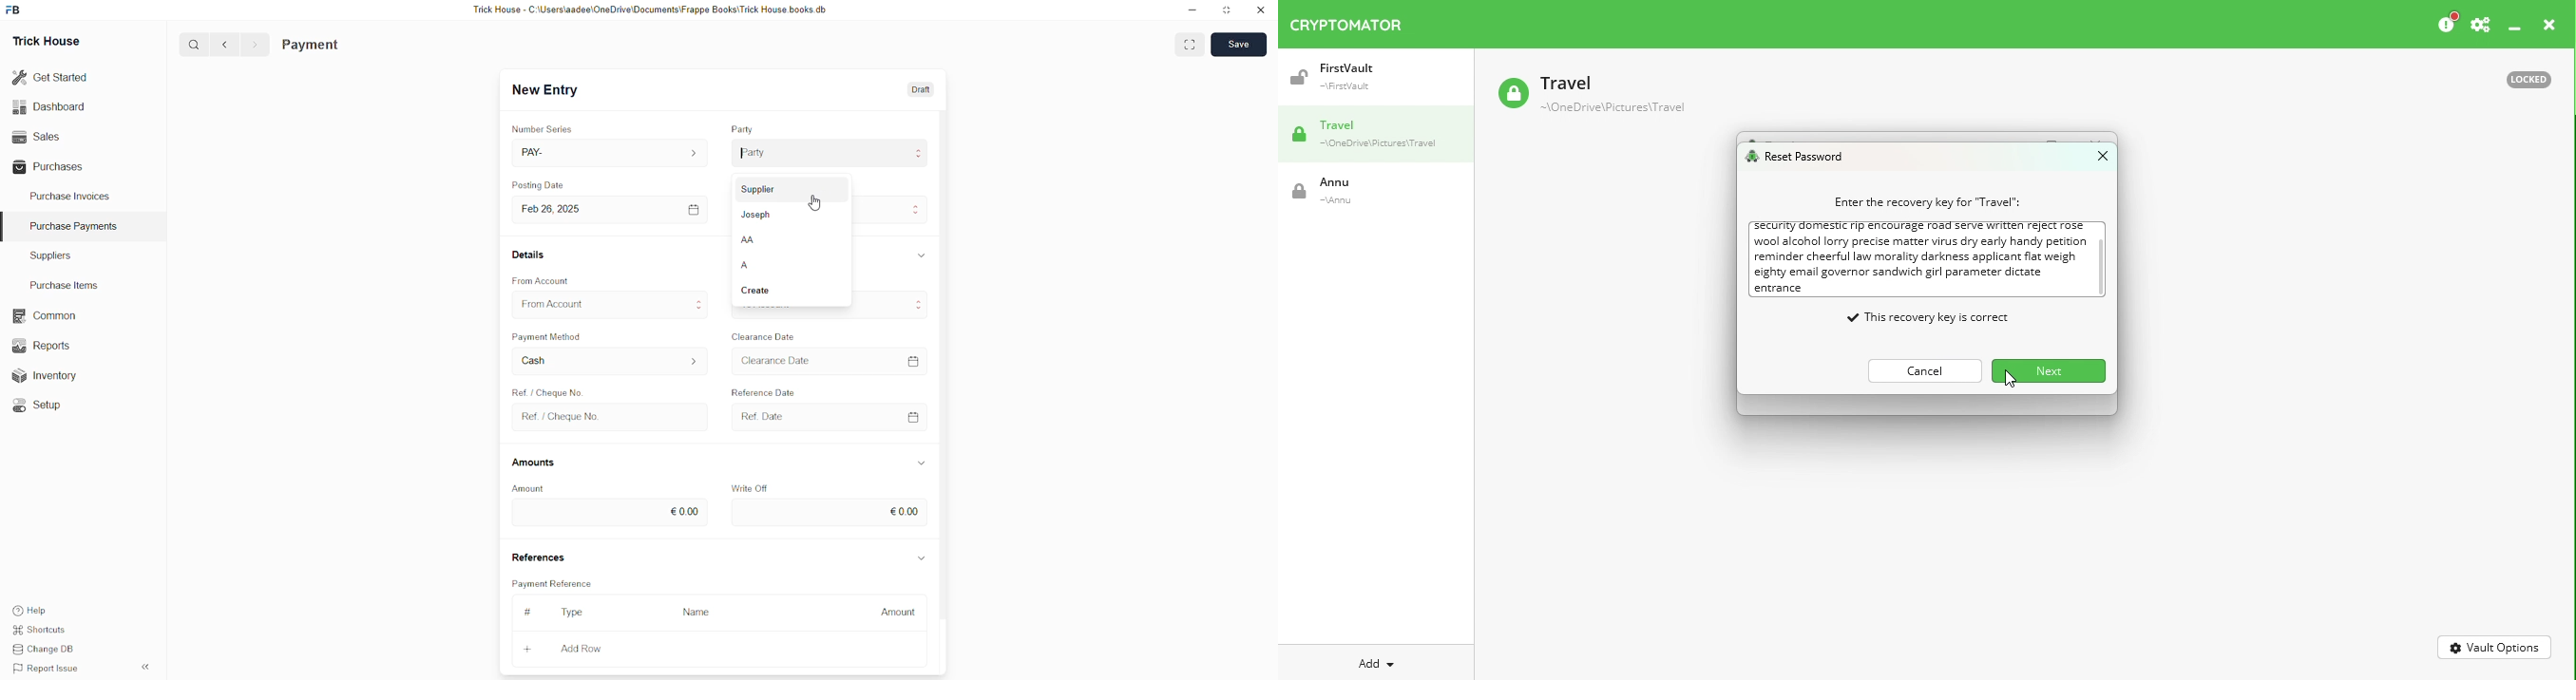 The width and height of the screenshot is (2576, 700). What do you see at coordinates (195, 45) in the screenshot?
I see `search` at bounding box center [195, 45].